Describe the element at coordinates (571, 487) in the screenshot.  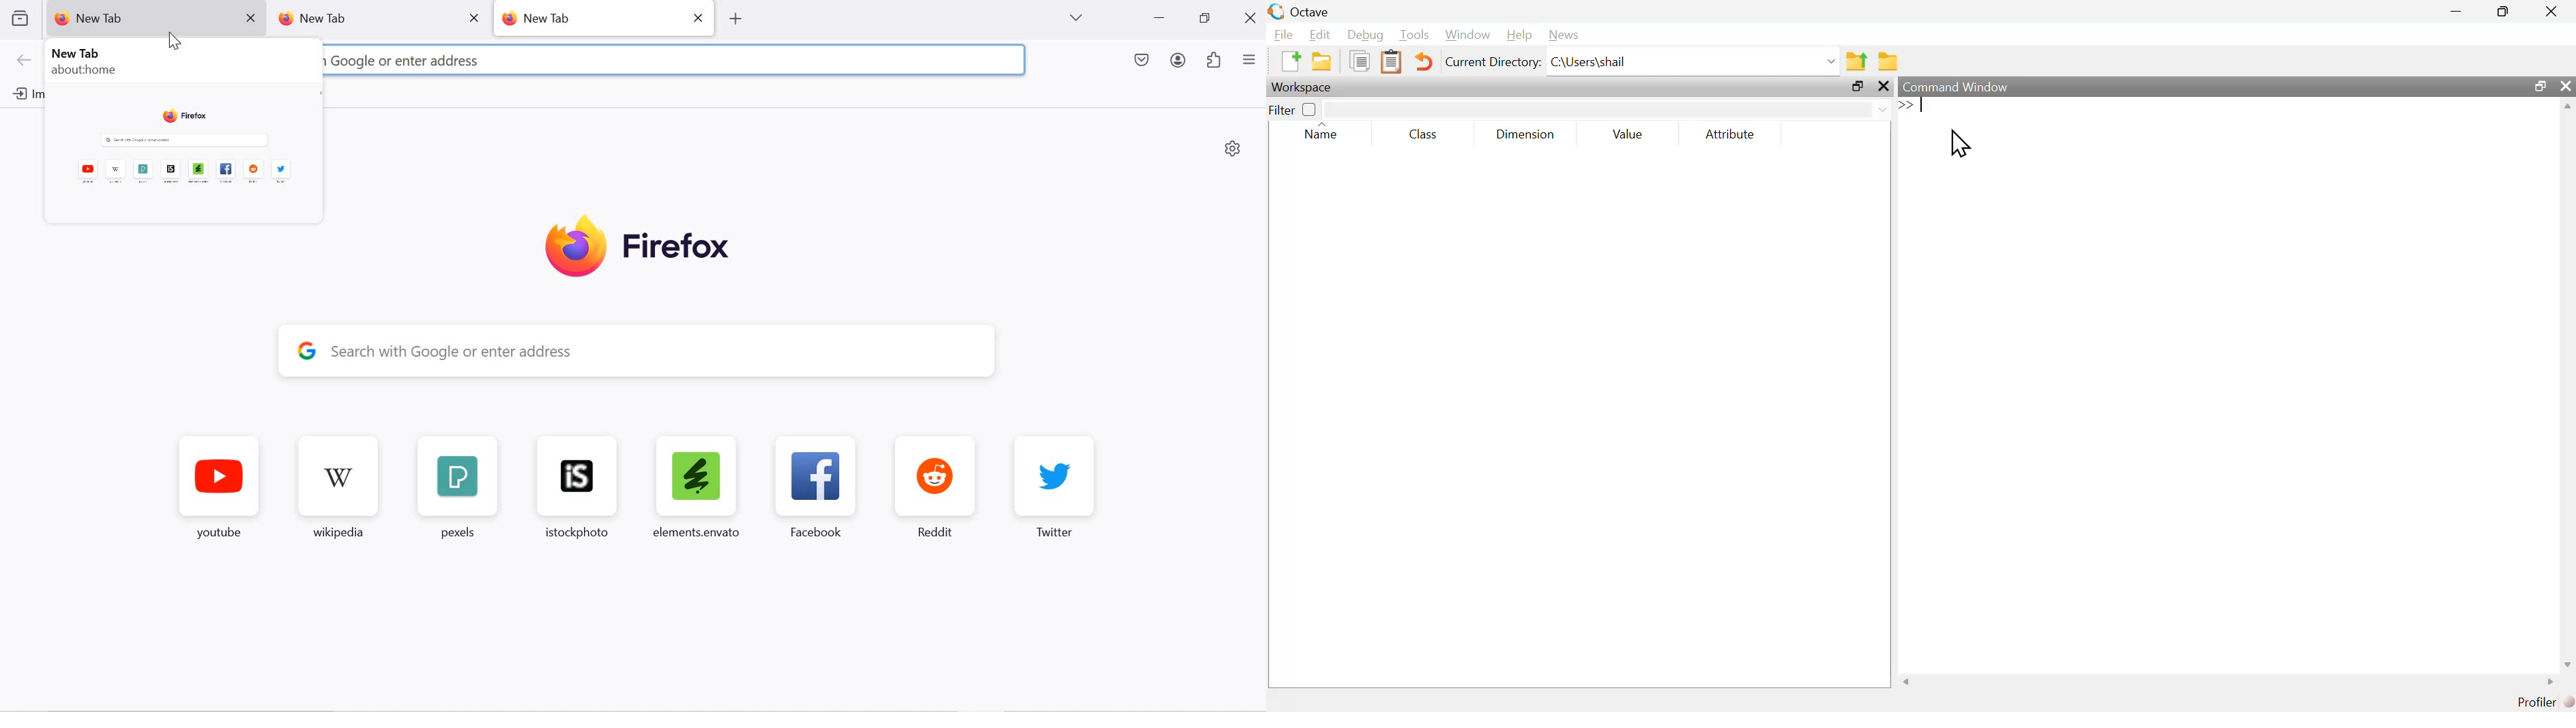
I see `istockphoto favorite` at that location.